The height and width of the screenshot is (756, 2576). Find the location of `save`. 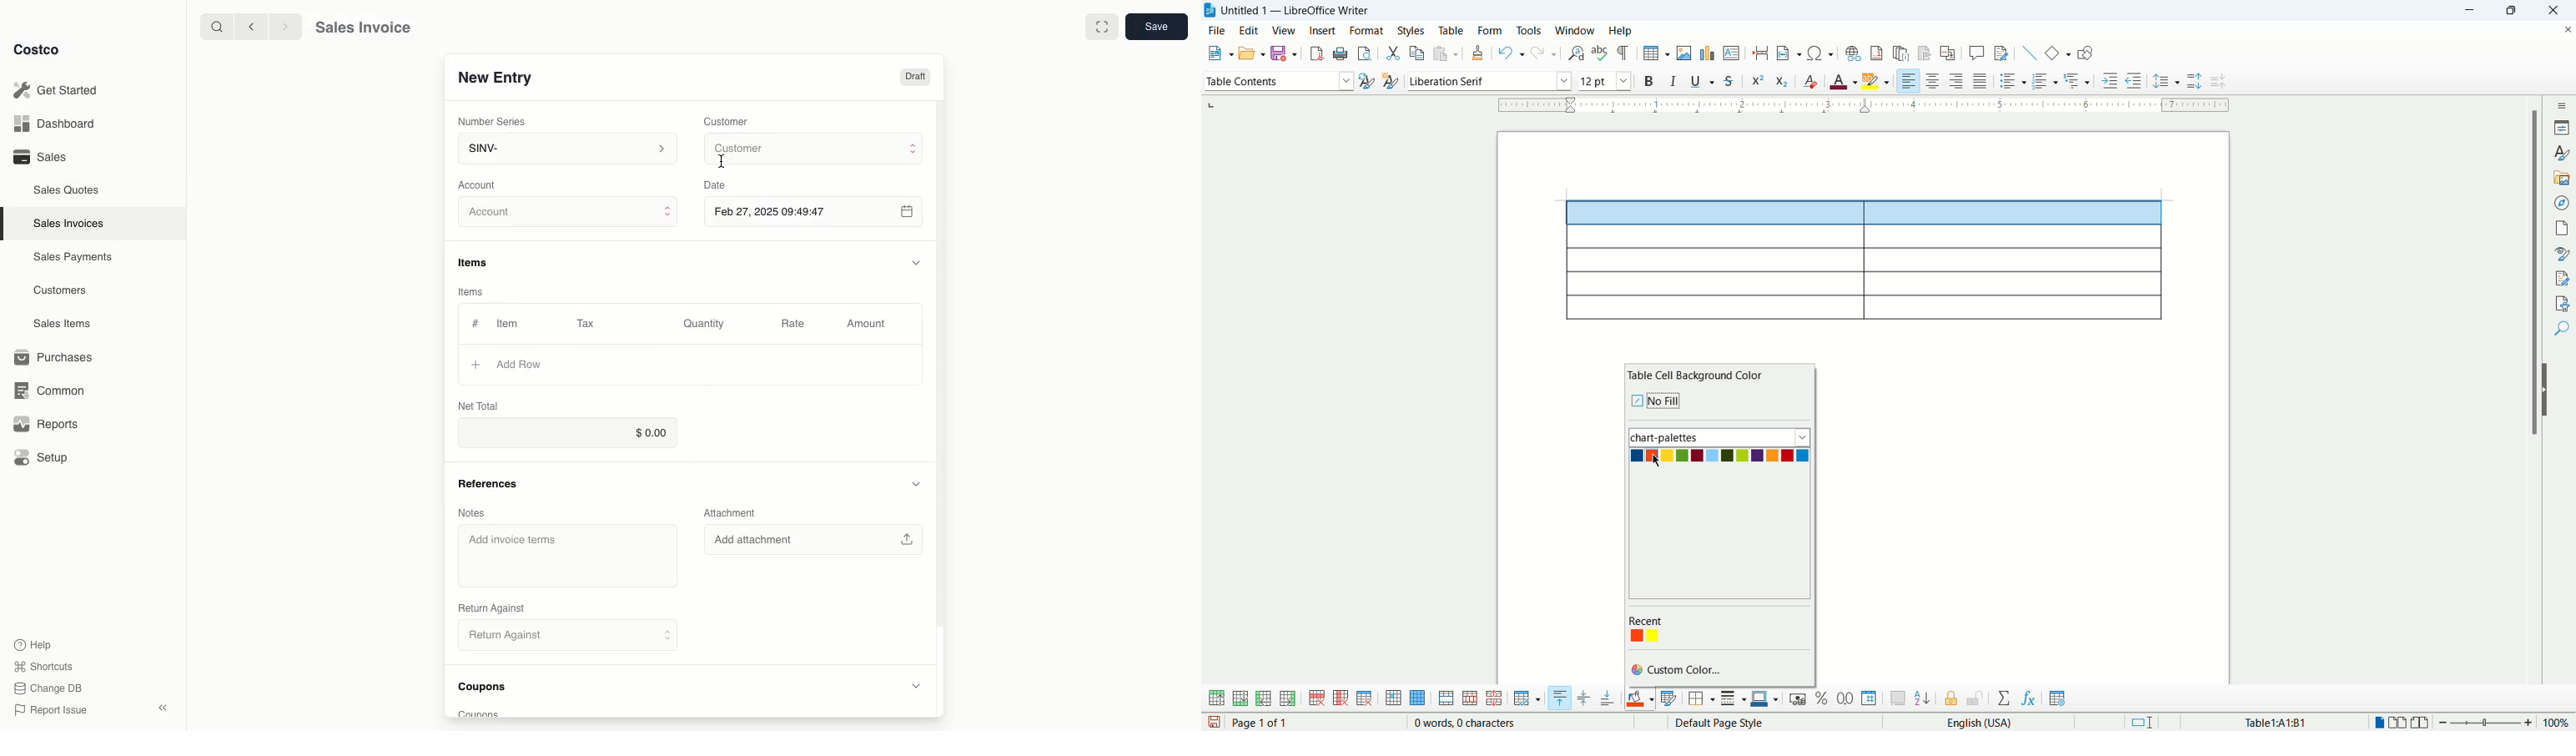

save is located at coordinates (1214, 722).